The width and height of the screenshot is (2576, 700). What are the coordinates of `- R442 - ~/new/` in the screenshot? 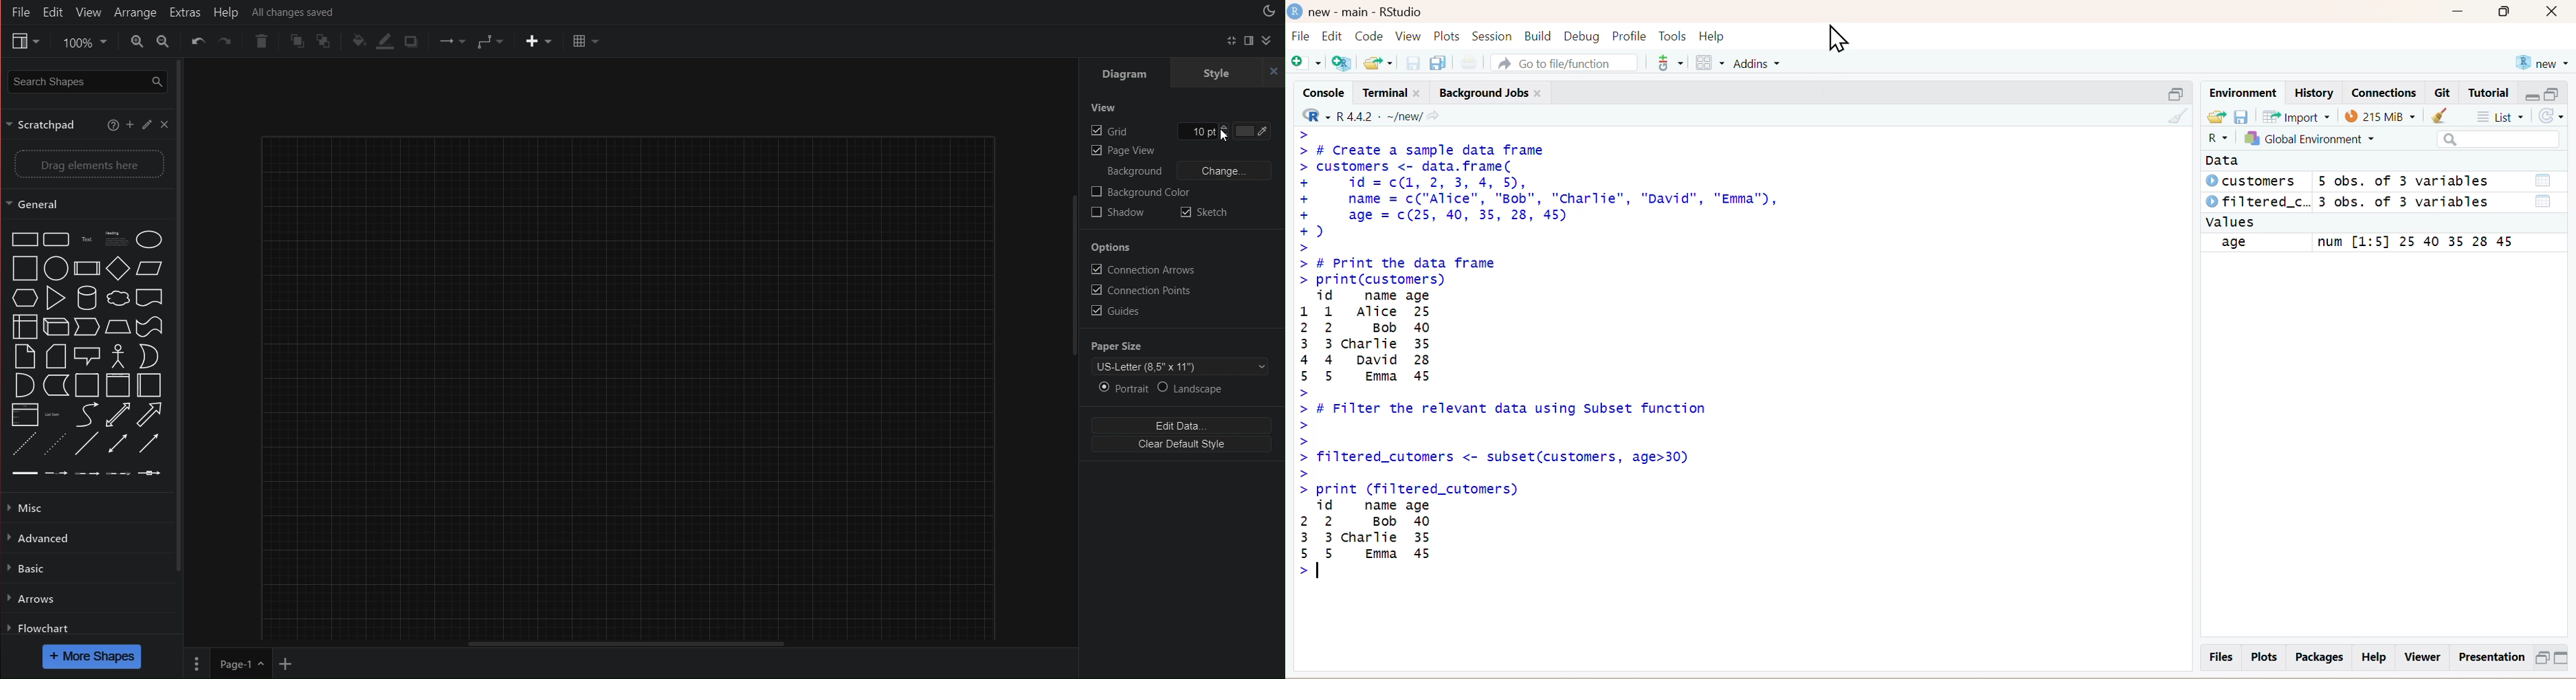 It's located at (1387, 114).